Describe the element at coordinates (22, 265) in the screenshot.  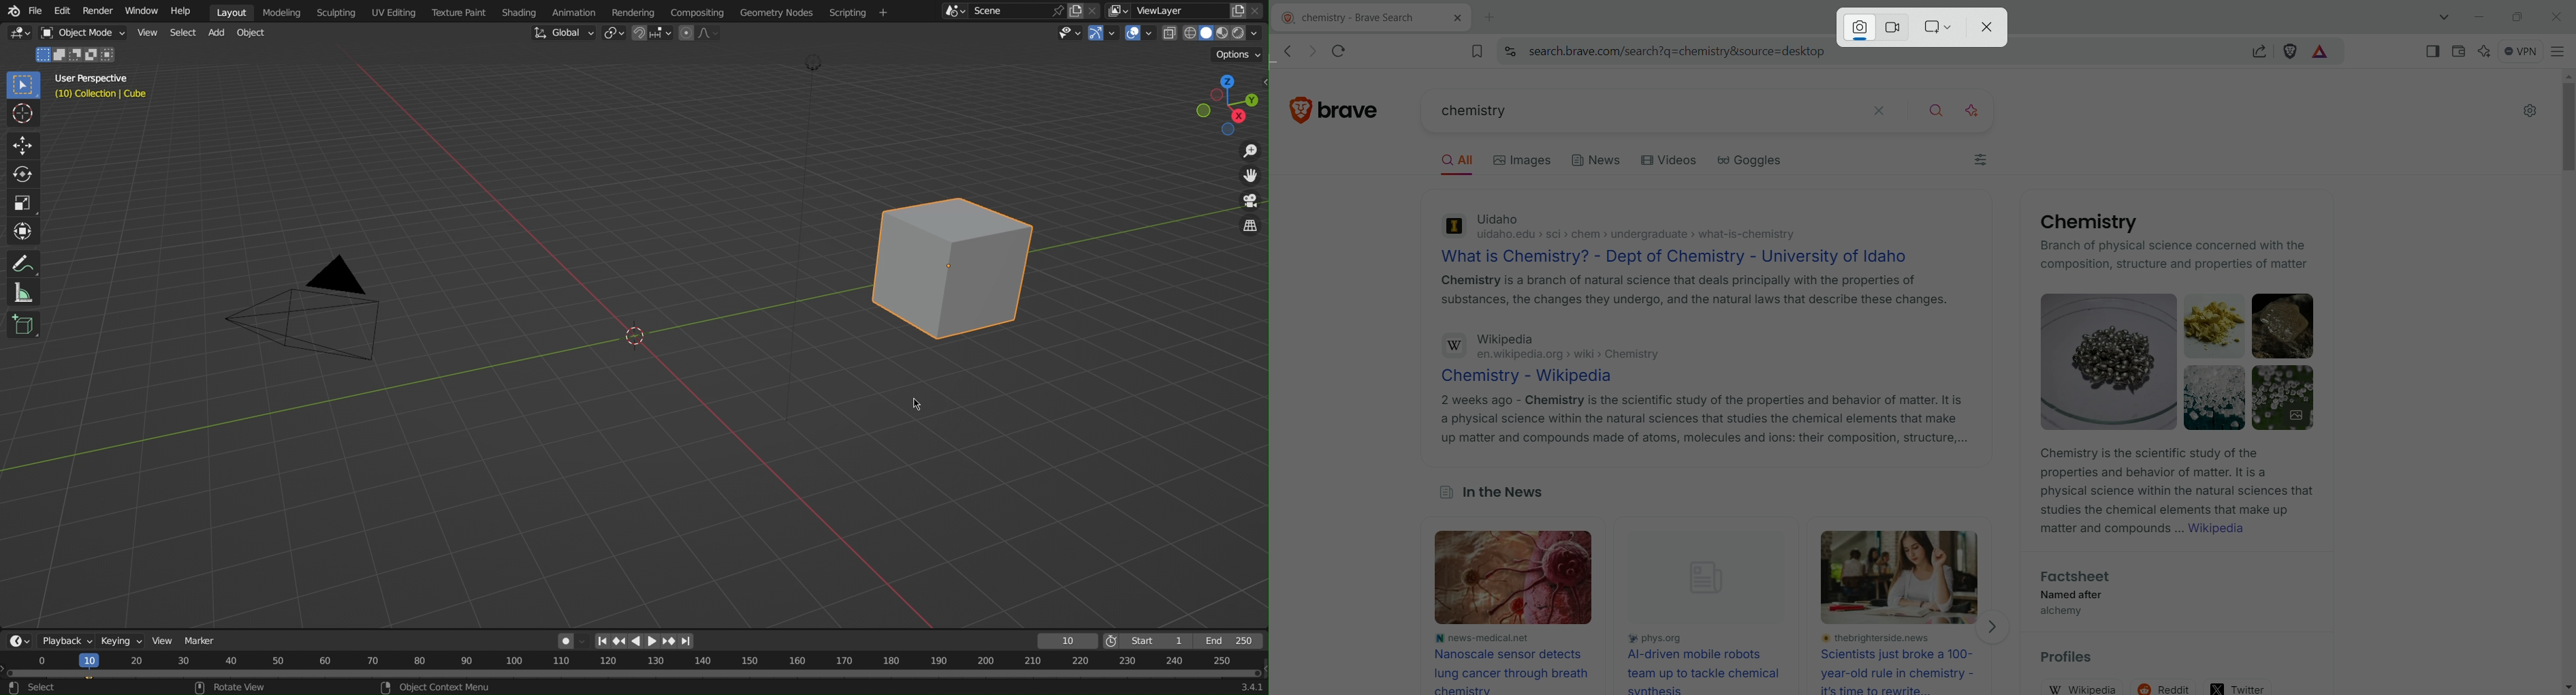
I see `Annotate` at that location.